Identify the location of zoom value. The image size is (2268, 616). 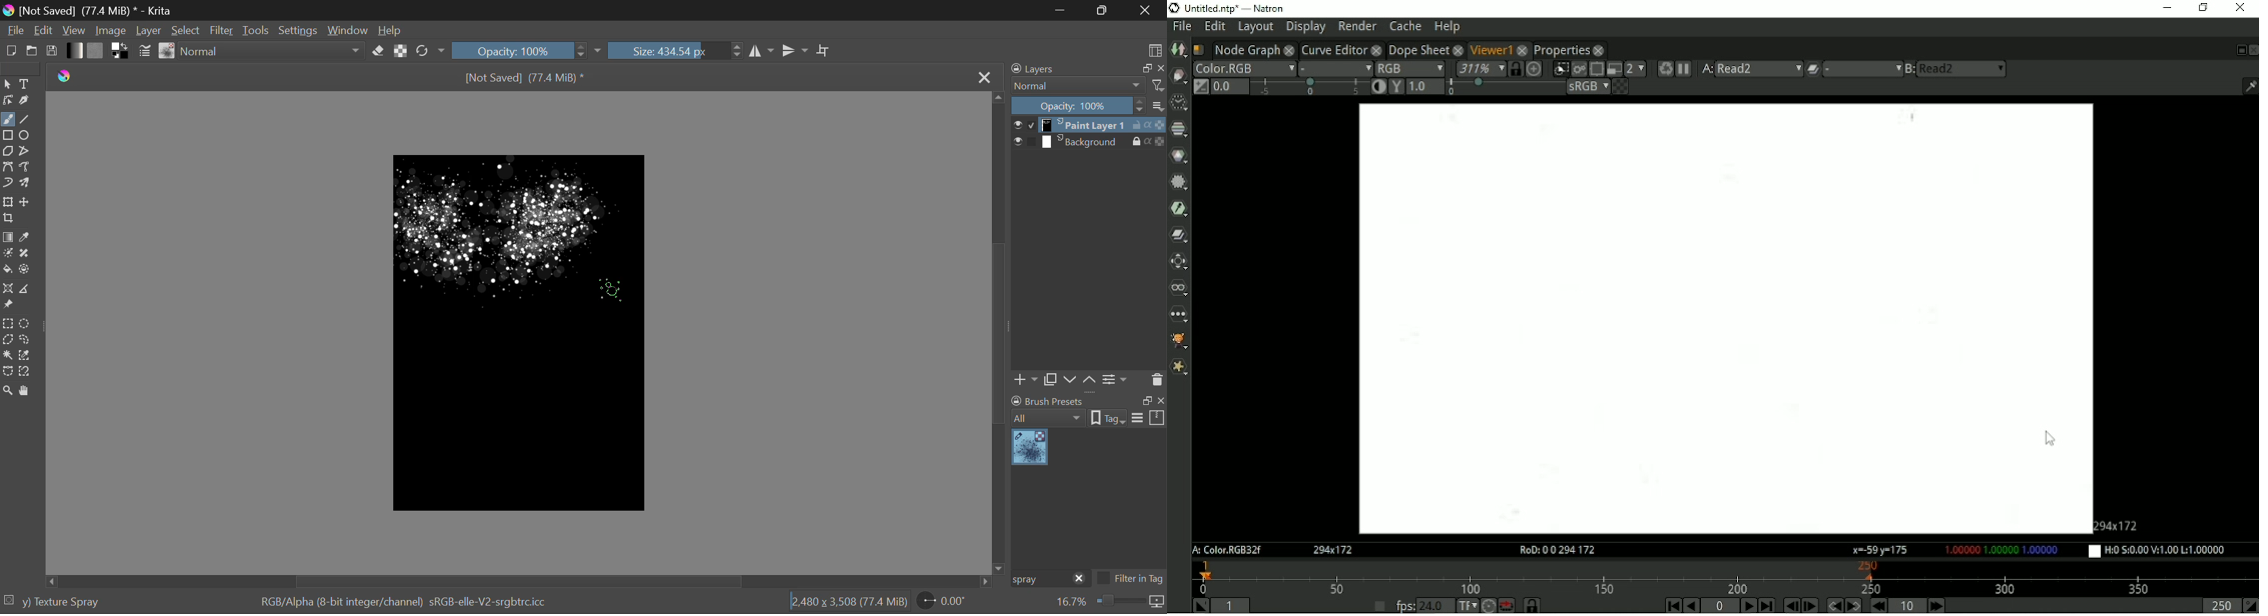
(1071, 602).